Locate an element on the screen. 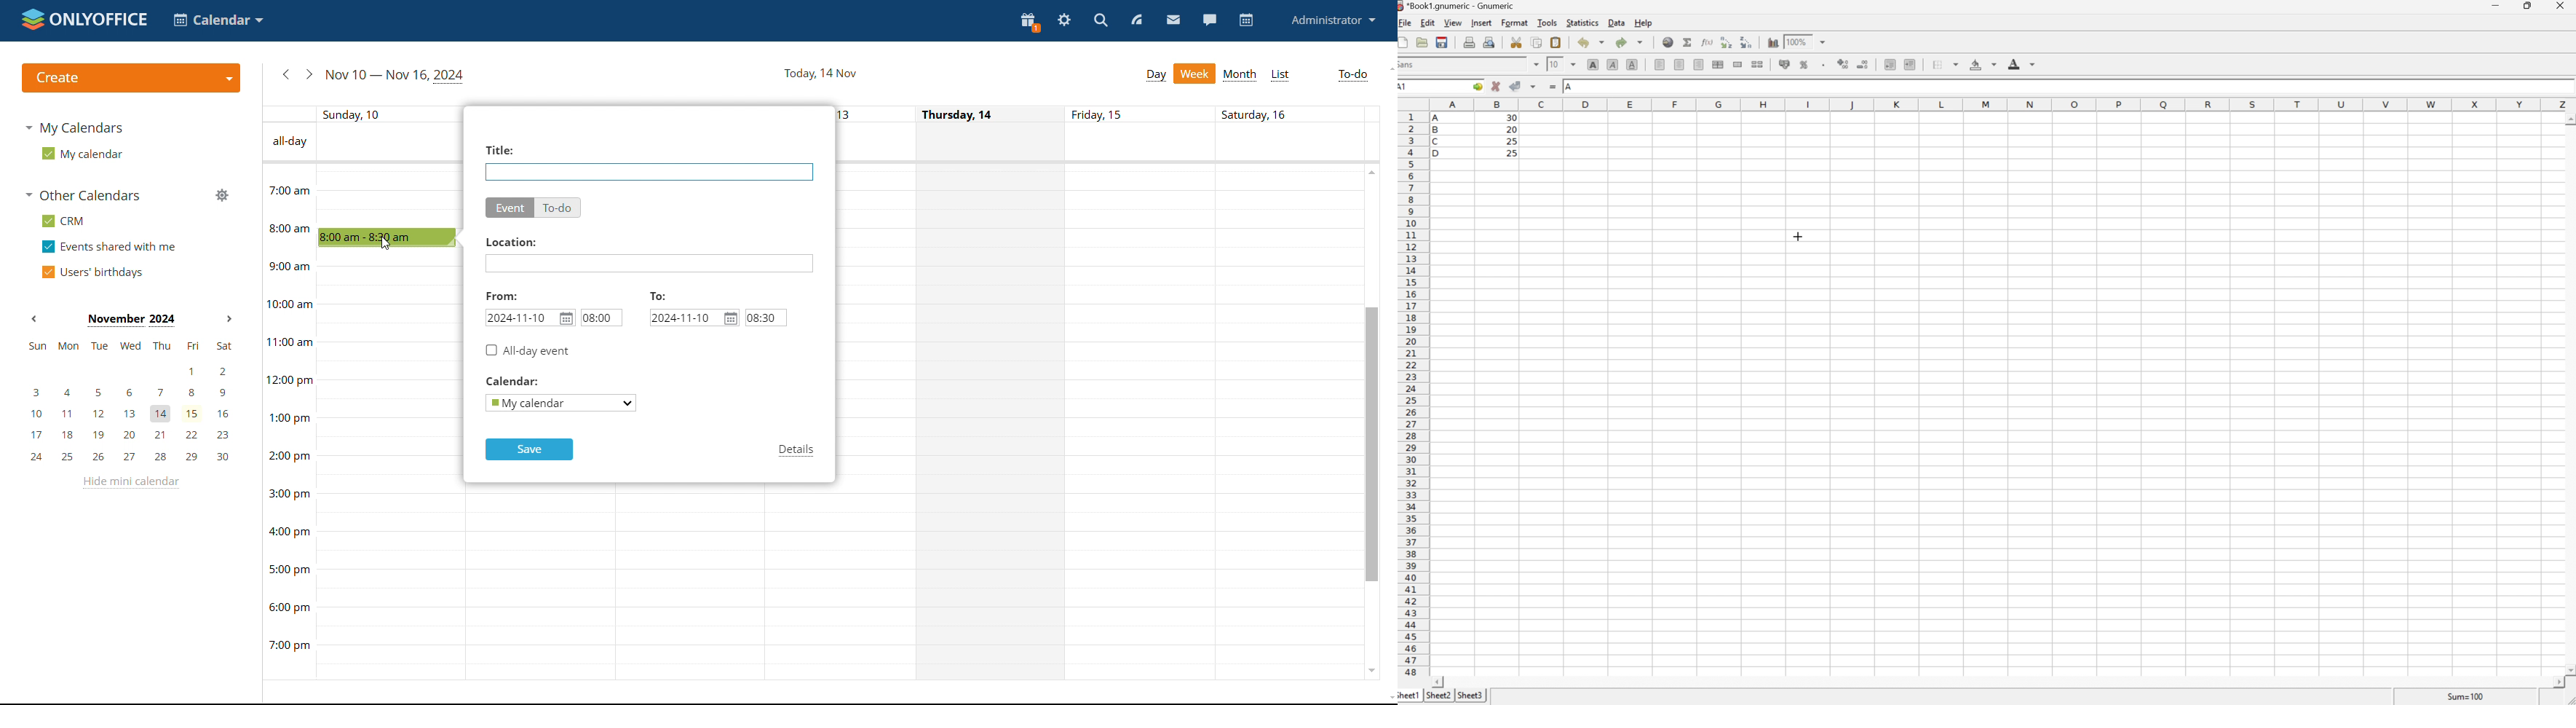 This screenshot has width=2576, height=728. Scroll Right is located at coordinates (2555, 682).